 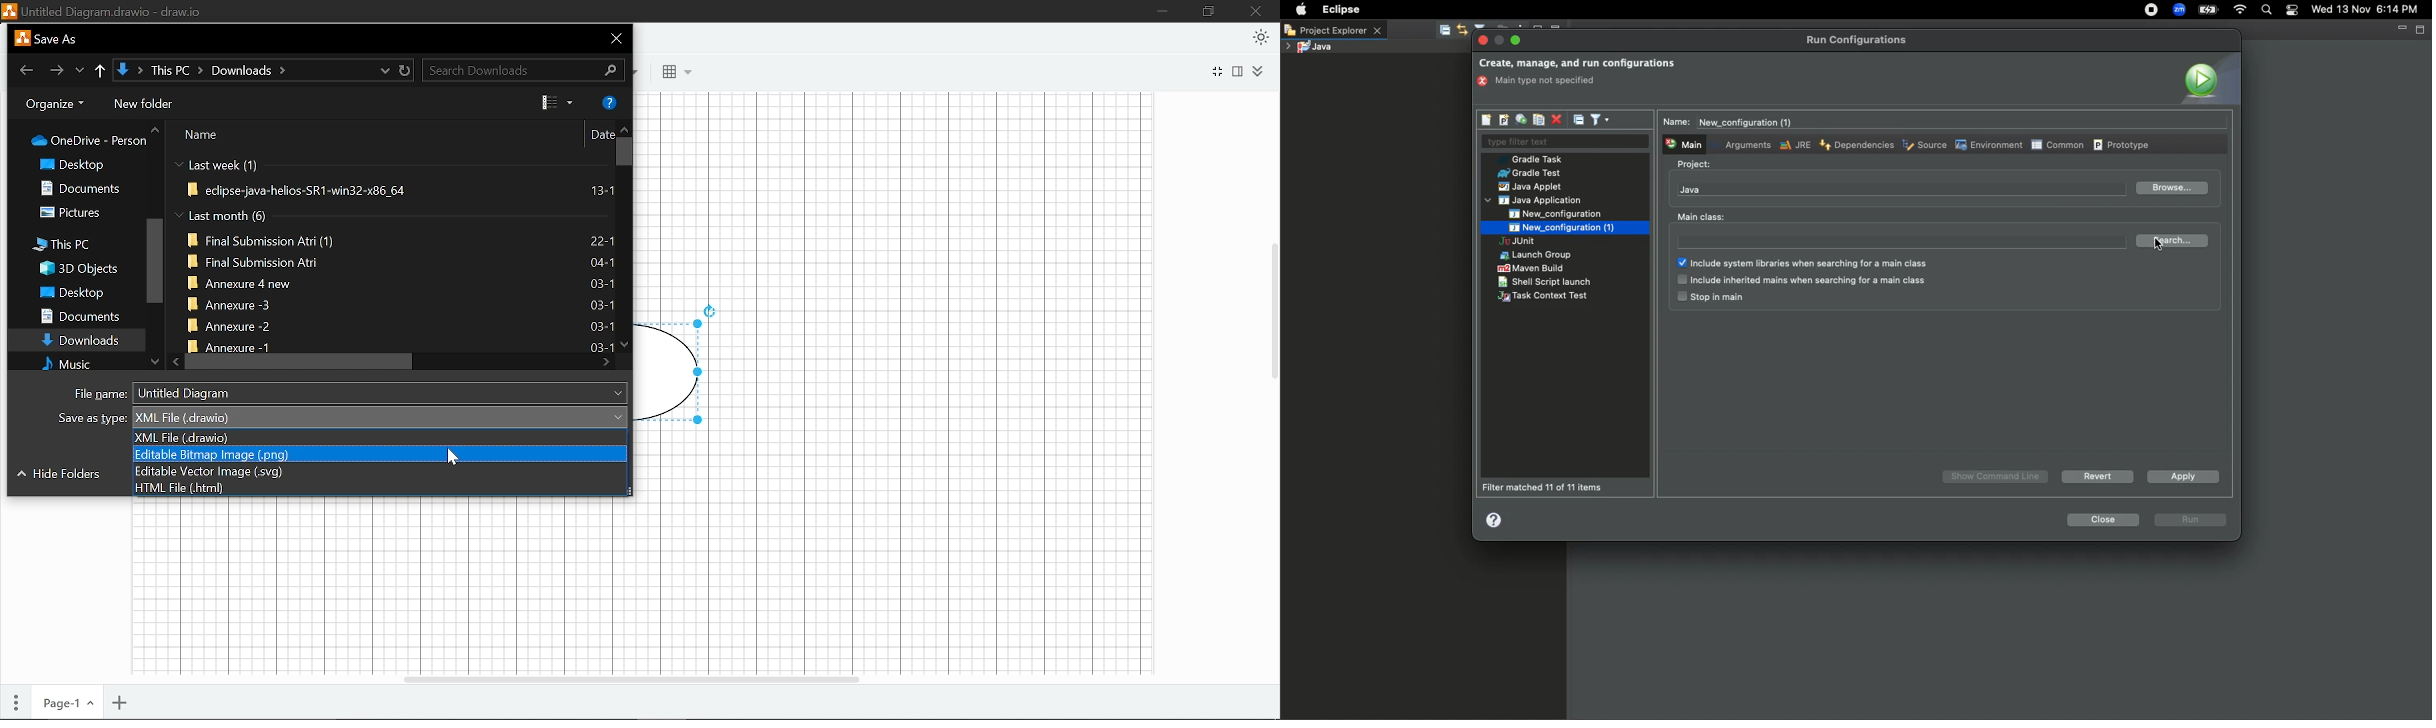 What do you see at coordinates (2371, 9) in the screenshot?
I see `Date/time` at bounding box center [2371, 9].